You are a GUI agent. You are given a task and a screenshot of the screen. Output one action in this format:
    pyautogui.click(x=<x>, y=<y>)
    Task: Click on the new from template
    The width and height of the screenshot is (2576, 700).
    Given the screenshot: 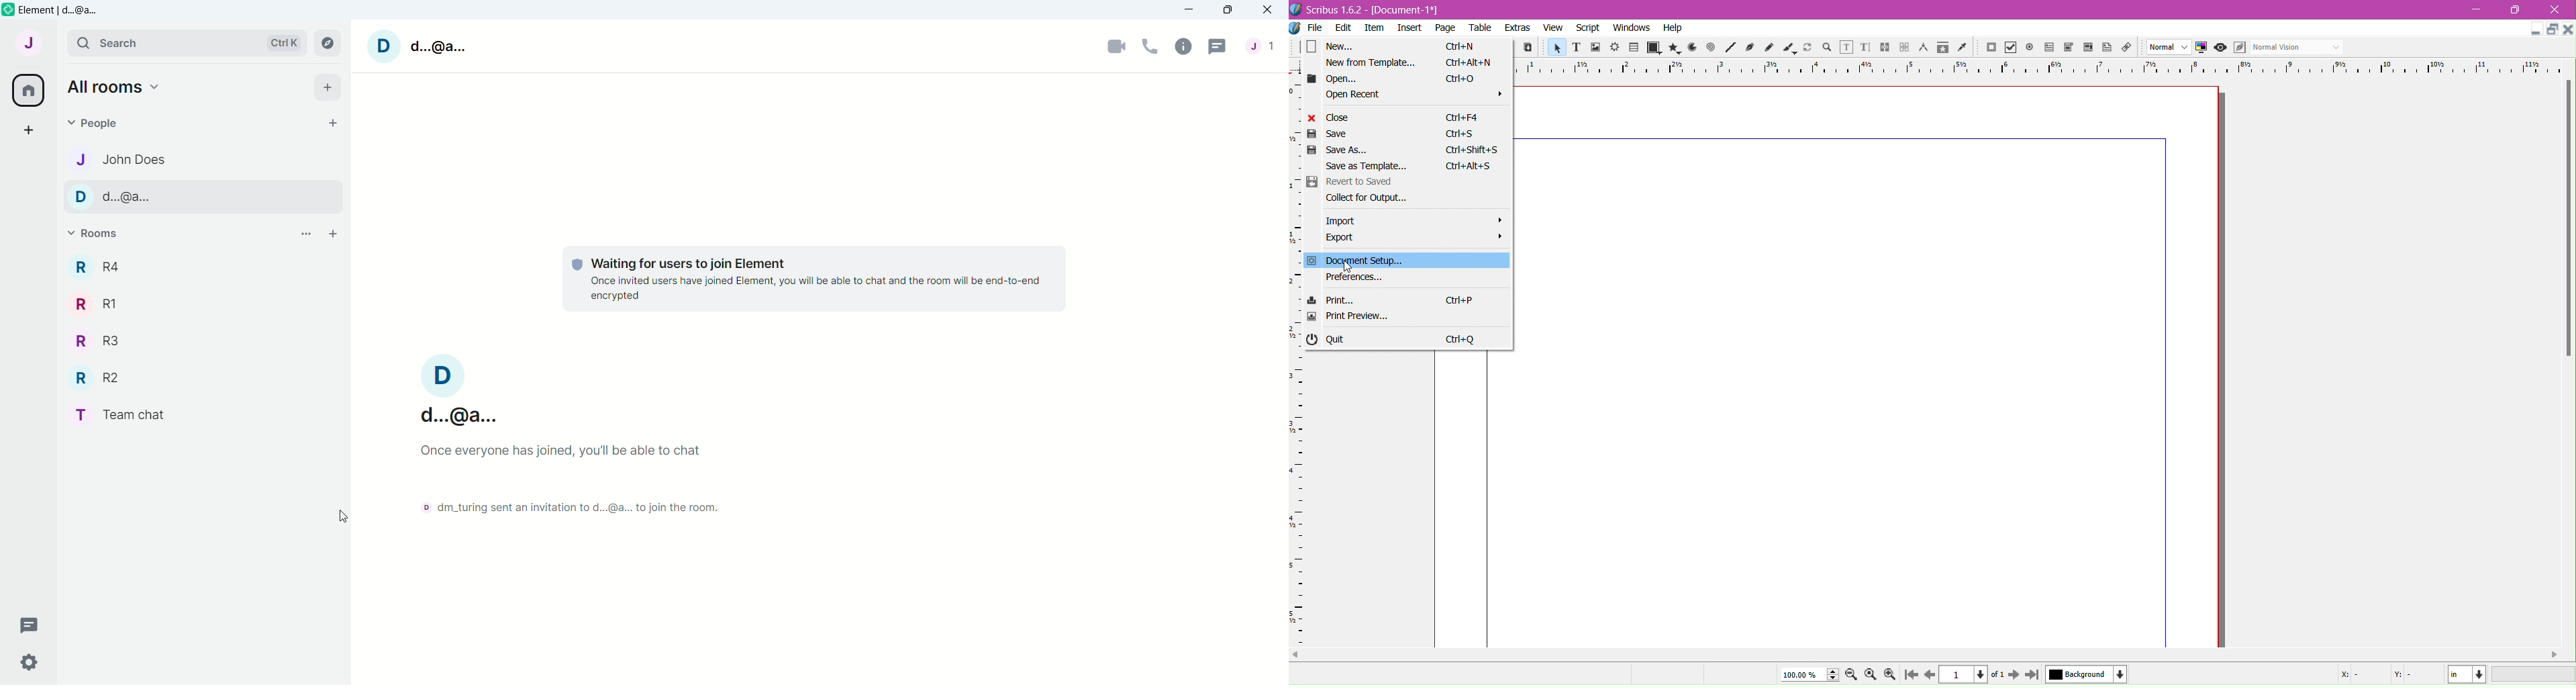 What is the action you would take?
    pyautogui.click(x=1372, y=63)
    